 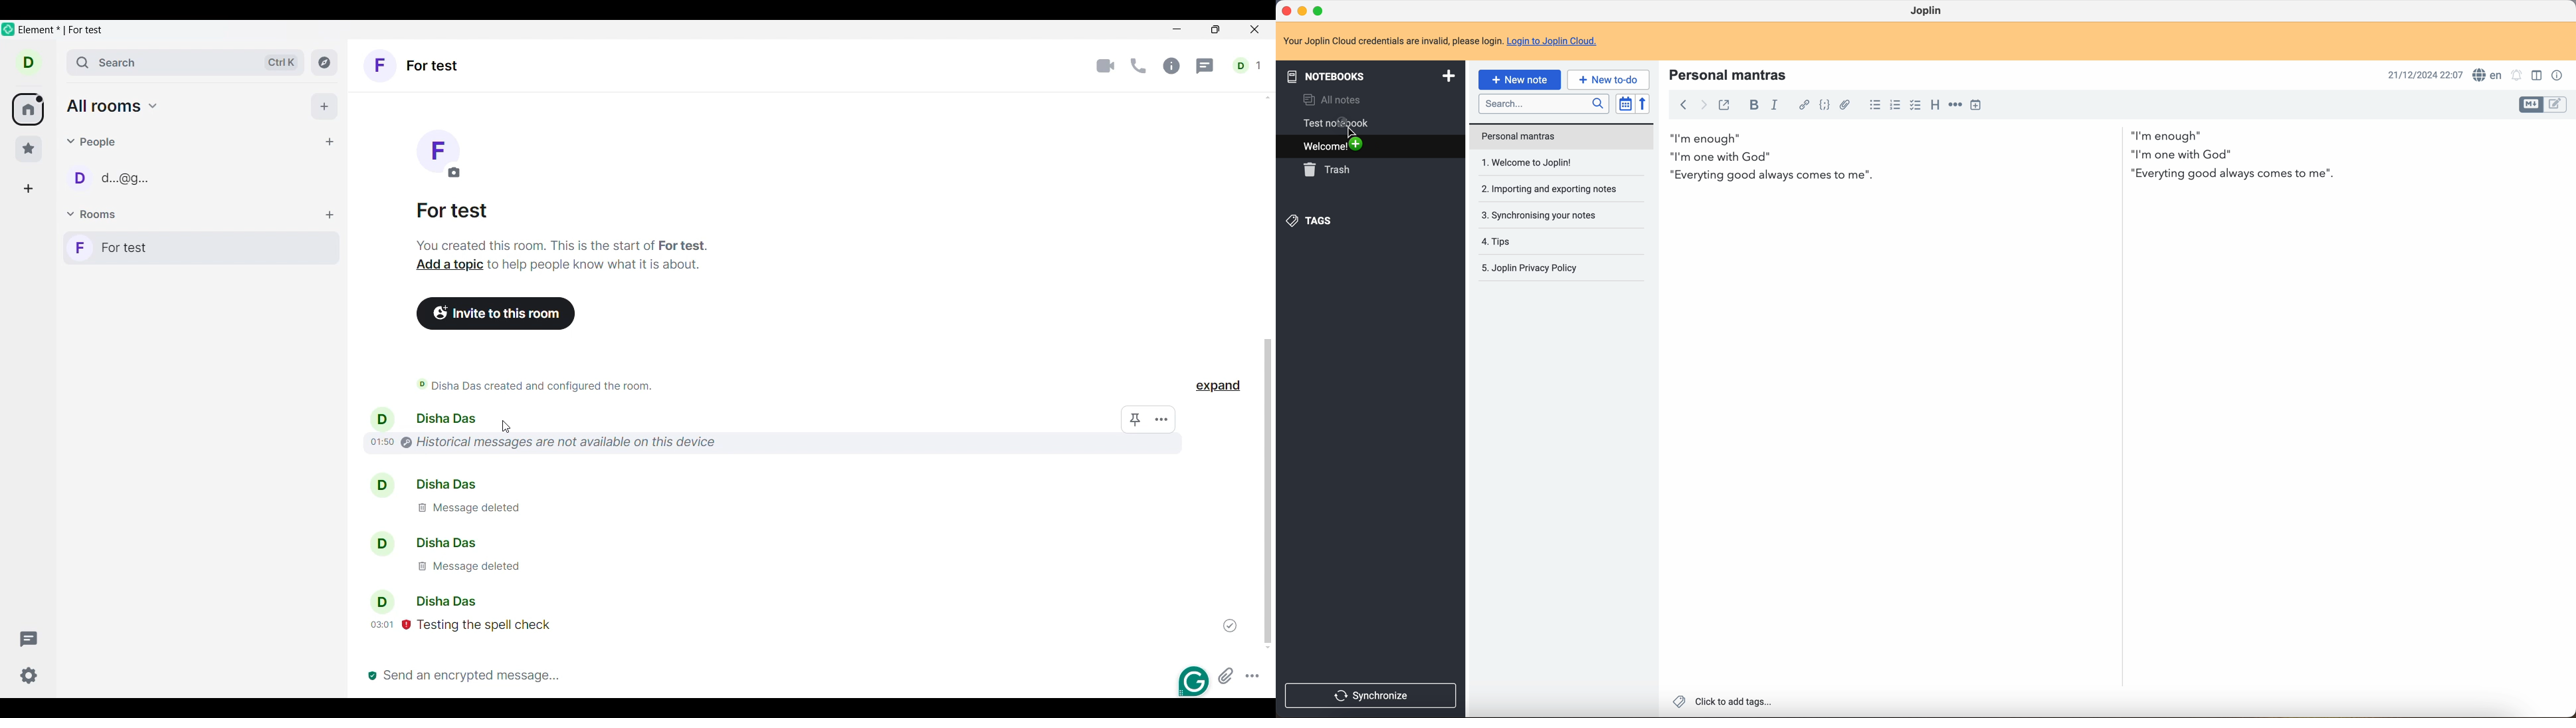 I want to click on search bar, so click(x=1544, y=104).